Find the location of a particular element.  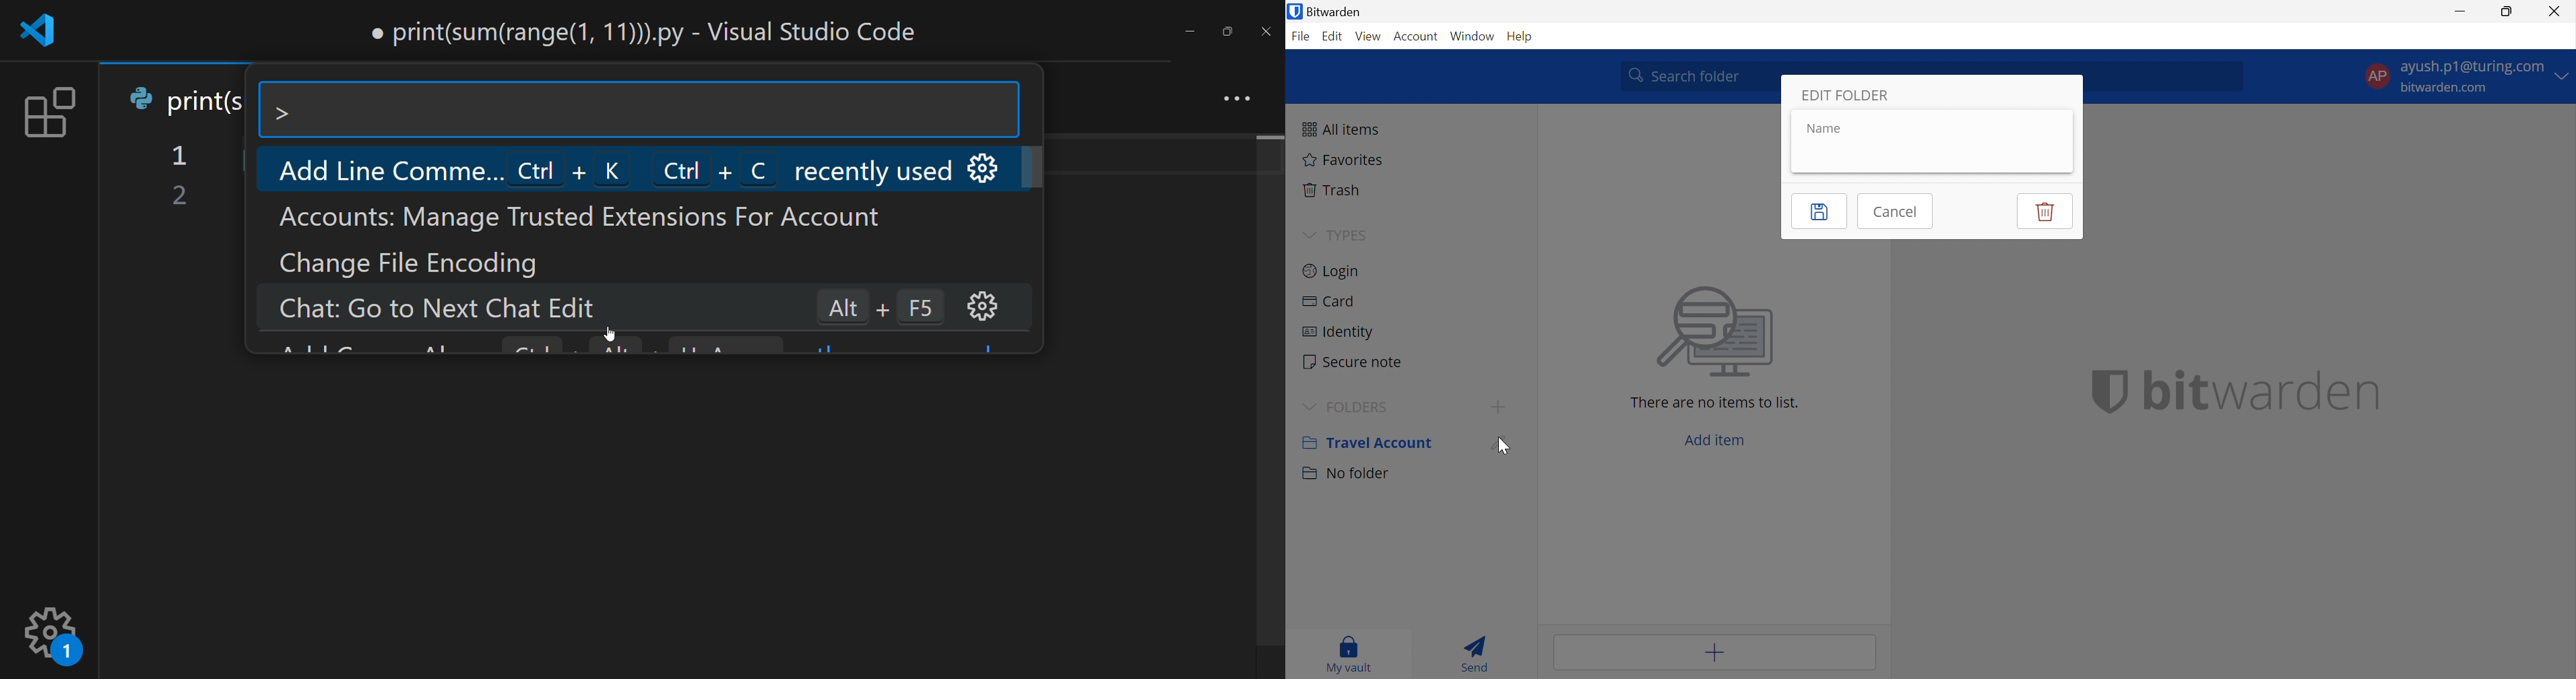

View is located at coordinates (1370, 36).